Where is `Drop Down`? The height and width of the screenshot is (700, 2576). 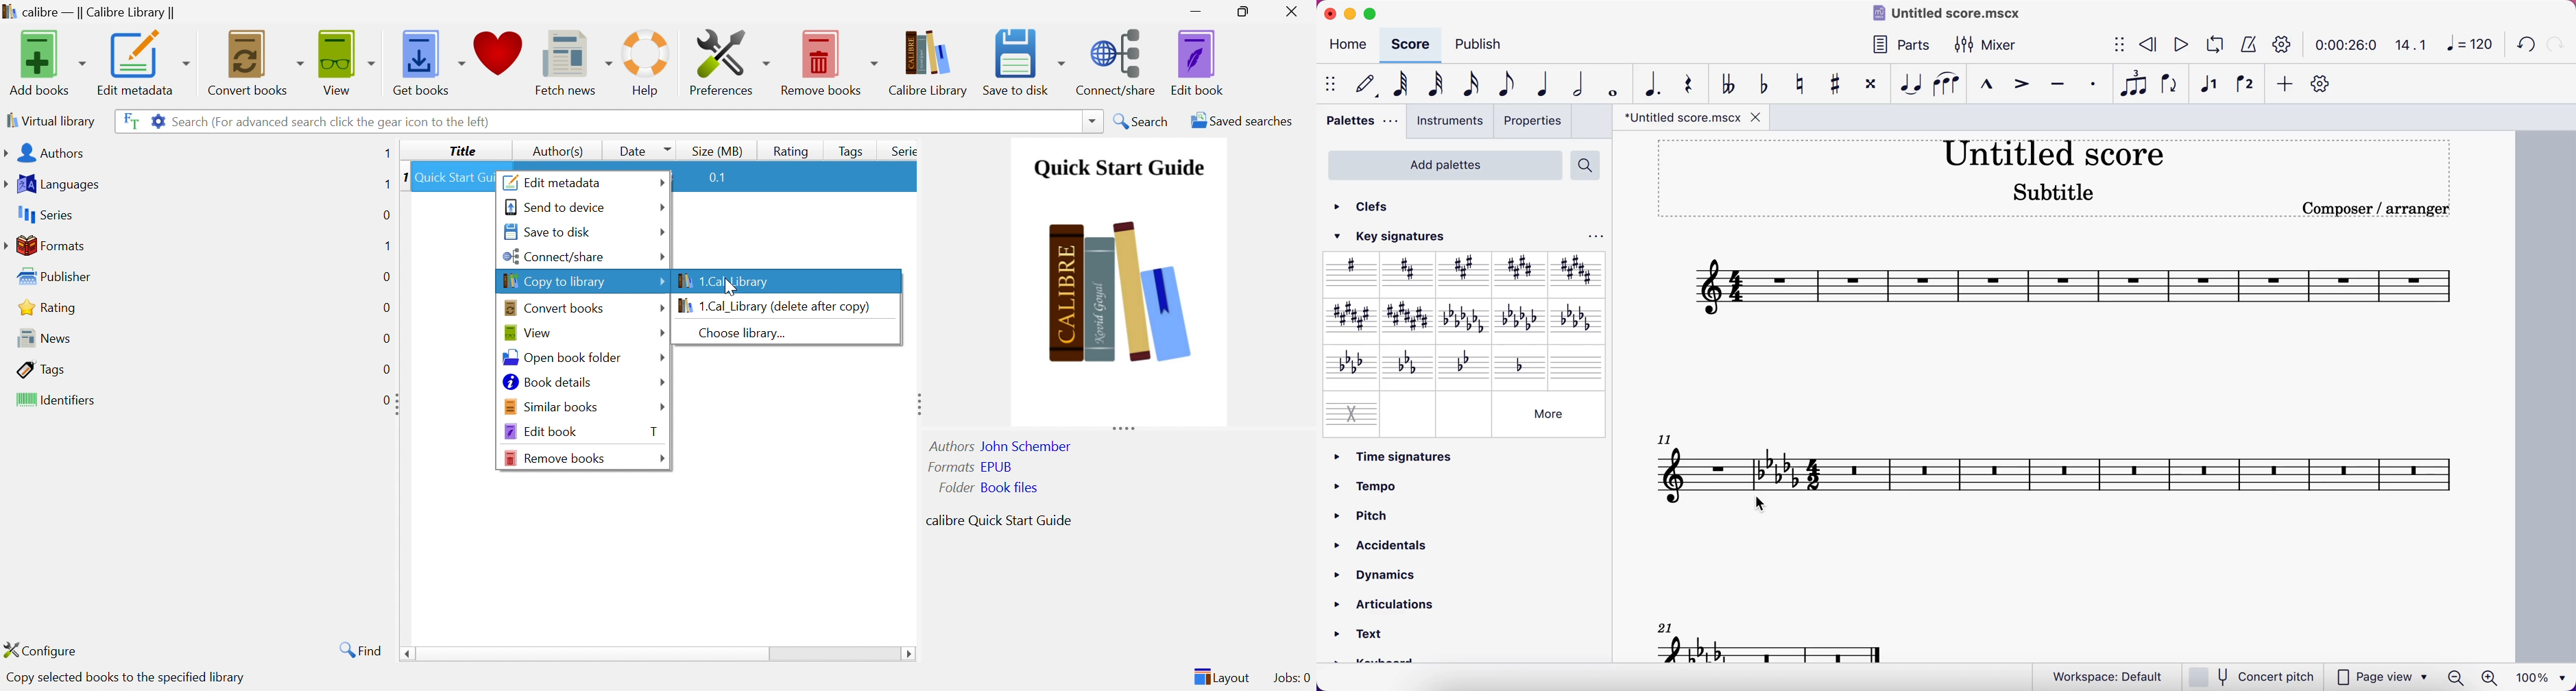 Drop Down is located at coordinates (662, 283).